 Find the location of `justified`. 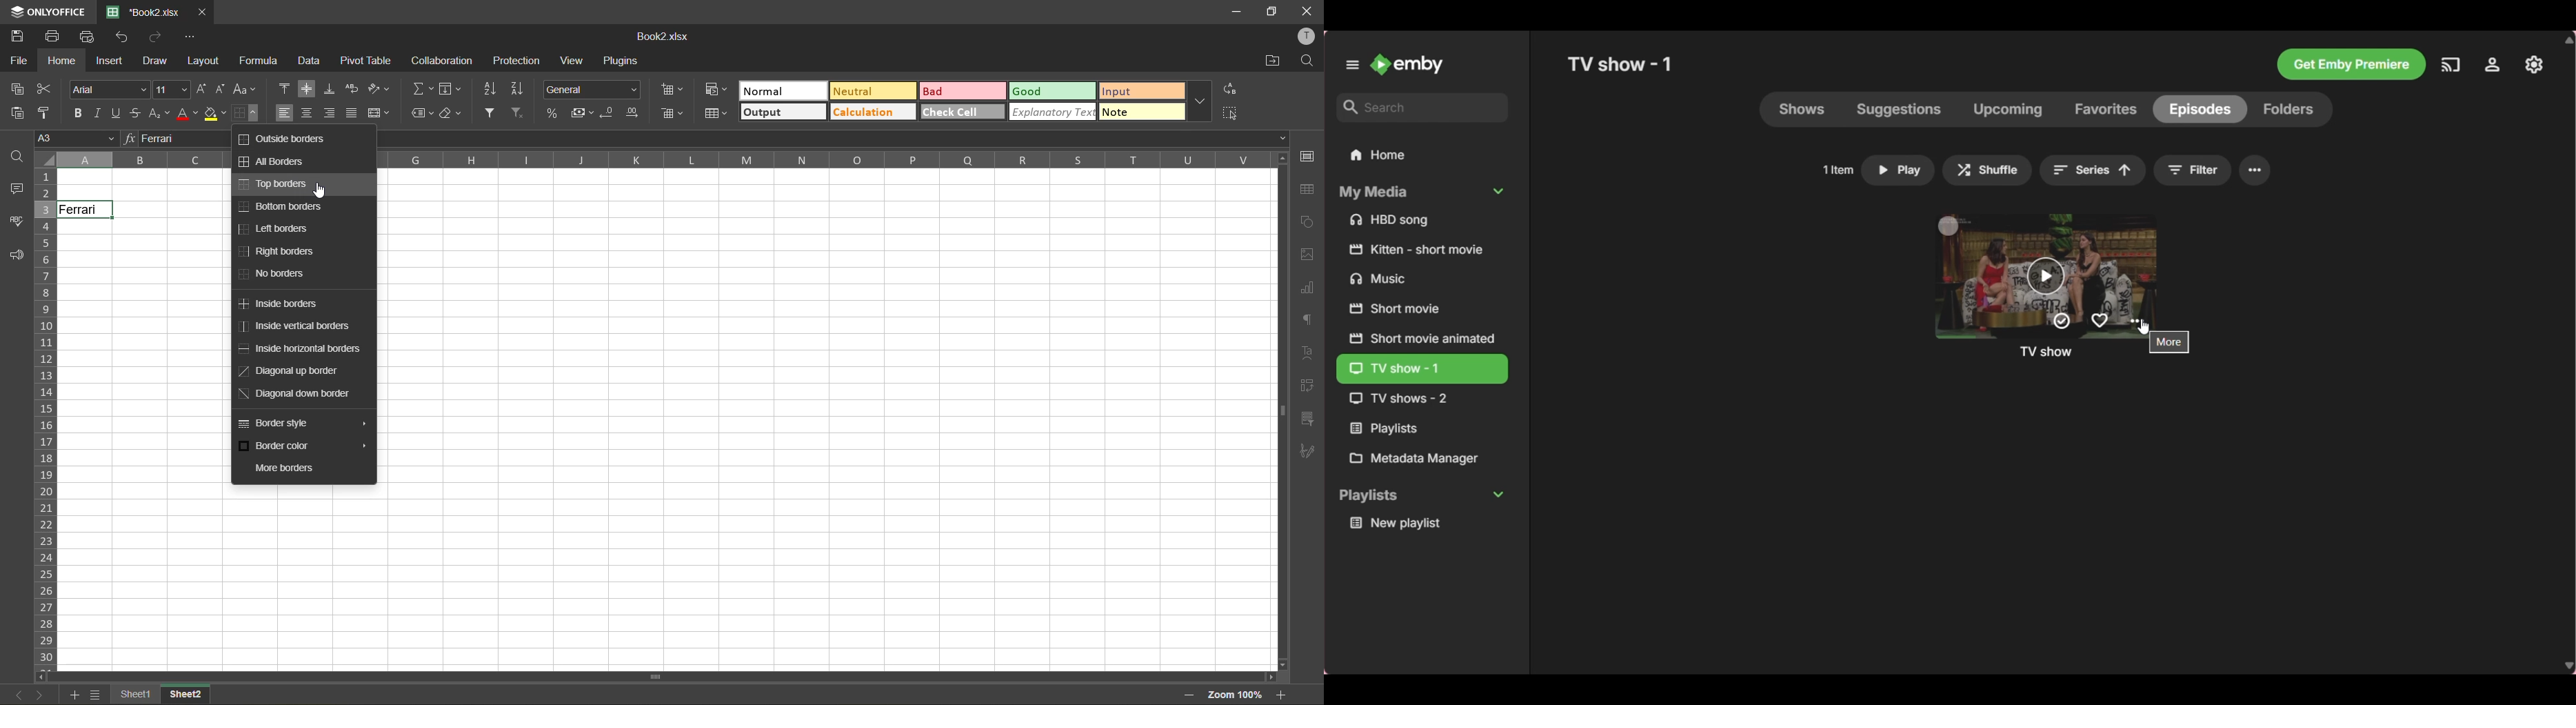

justified is located at coordinates (350, 114).